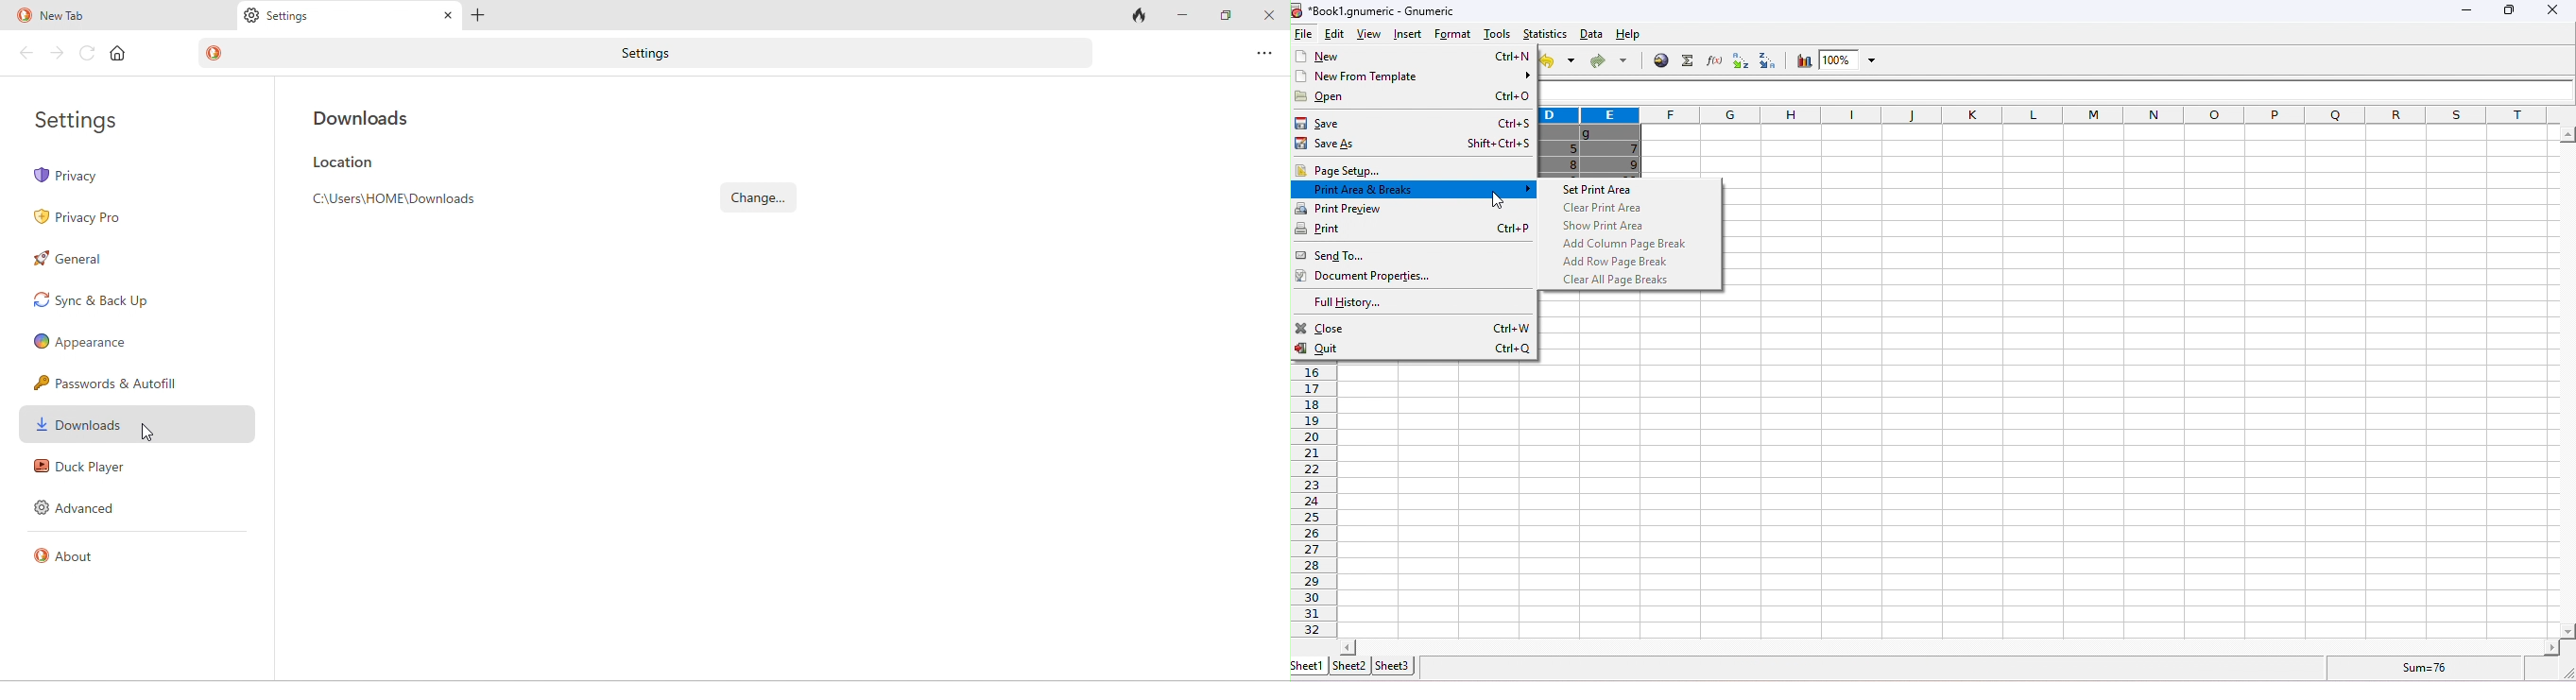 The width and height of the screenshot is (2576, 700). I want to click on minimize, so click(1186, 15).